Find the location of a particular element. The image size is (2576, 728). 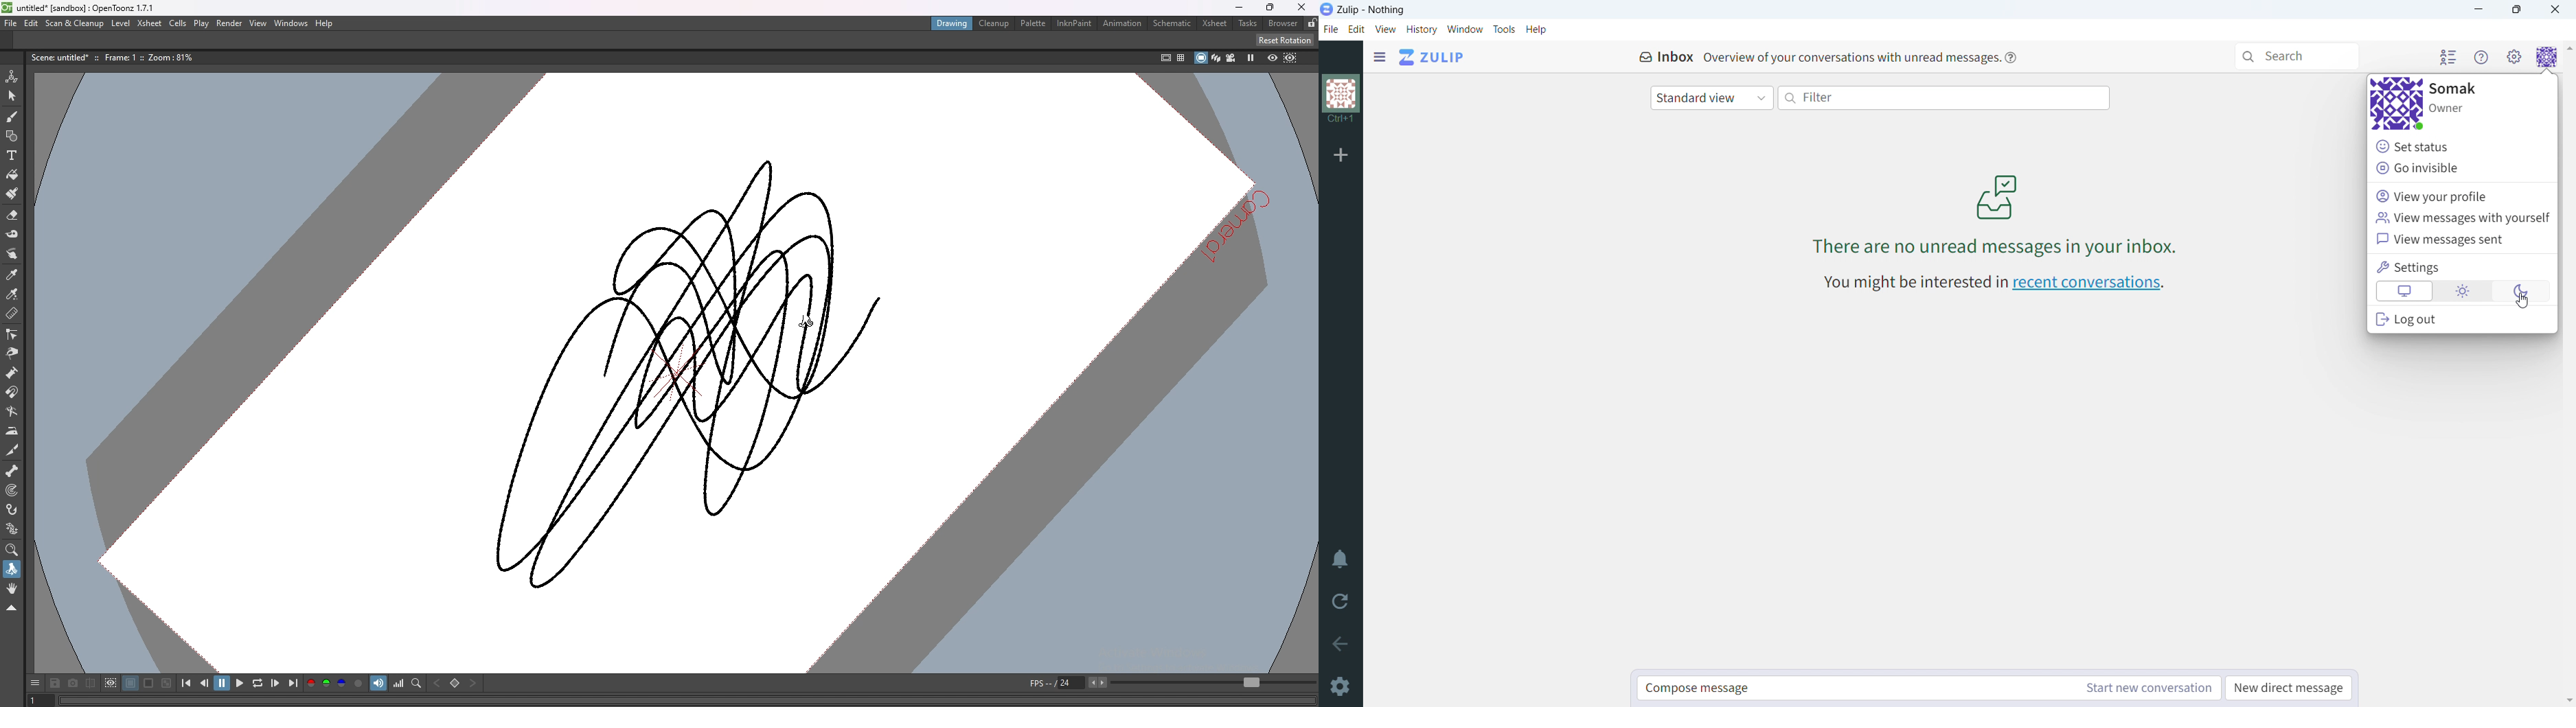

render is located at coordinates (229, 23).